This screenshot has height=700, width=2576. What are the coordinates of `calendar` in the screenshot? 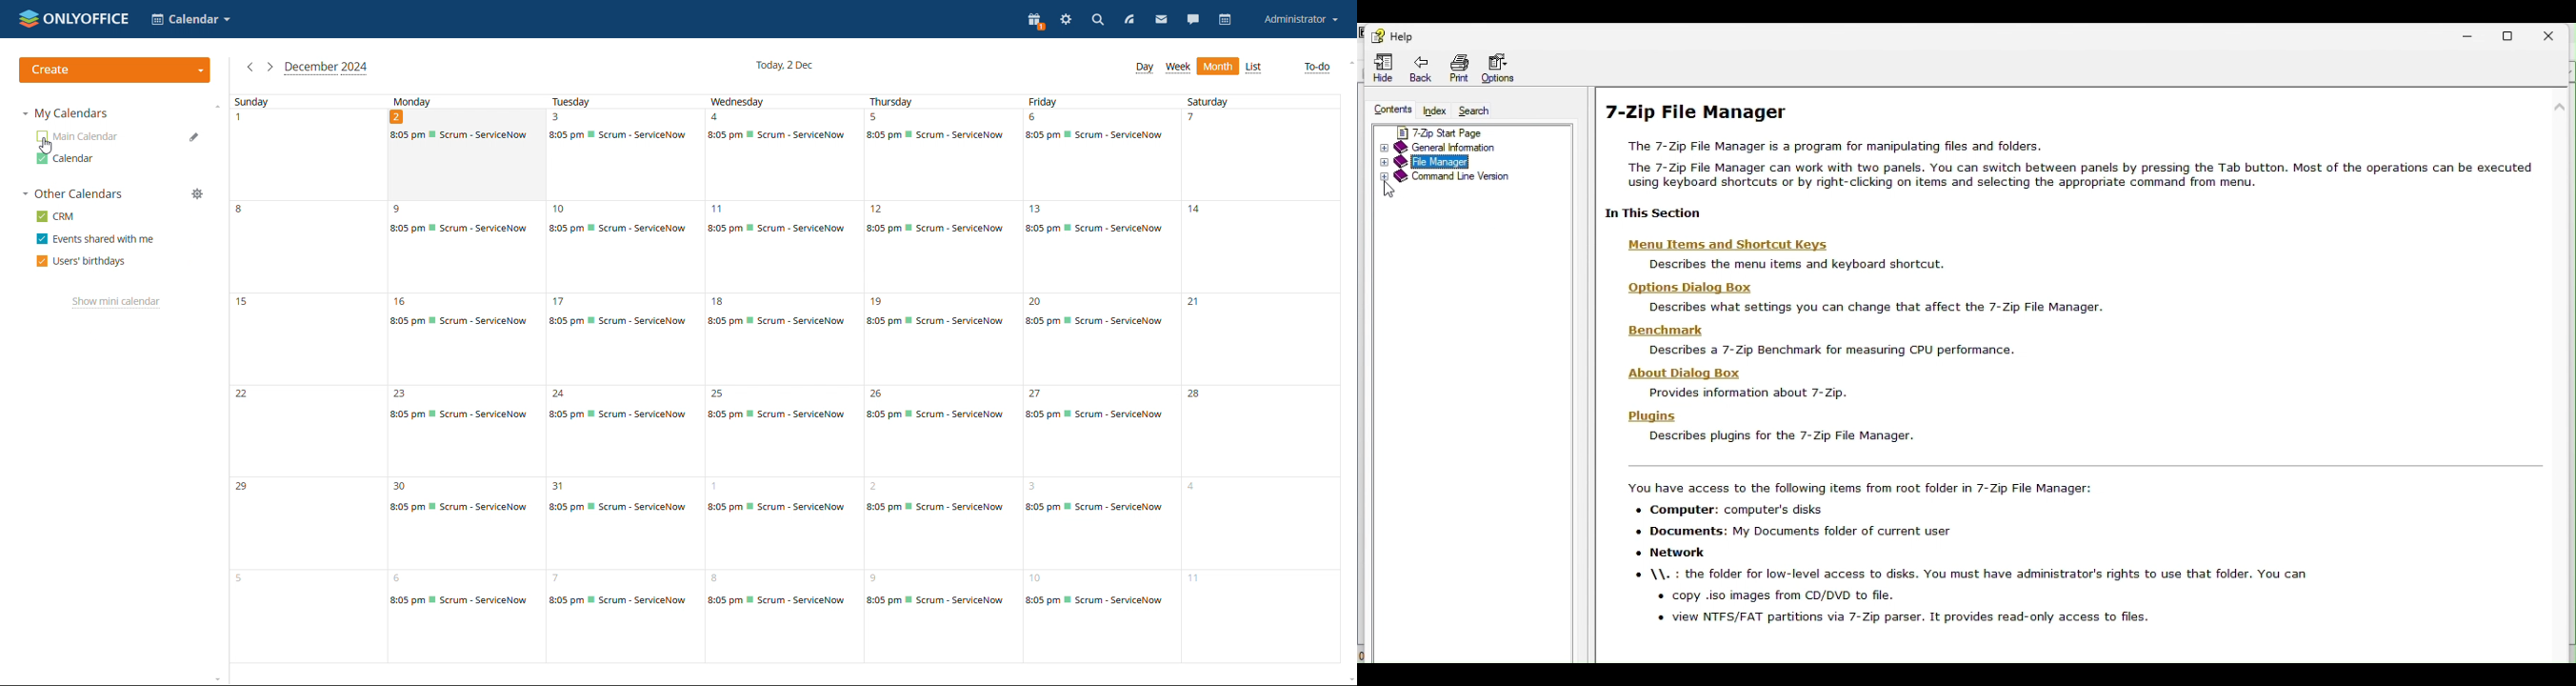 It's located at (1225, 20).